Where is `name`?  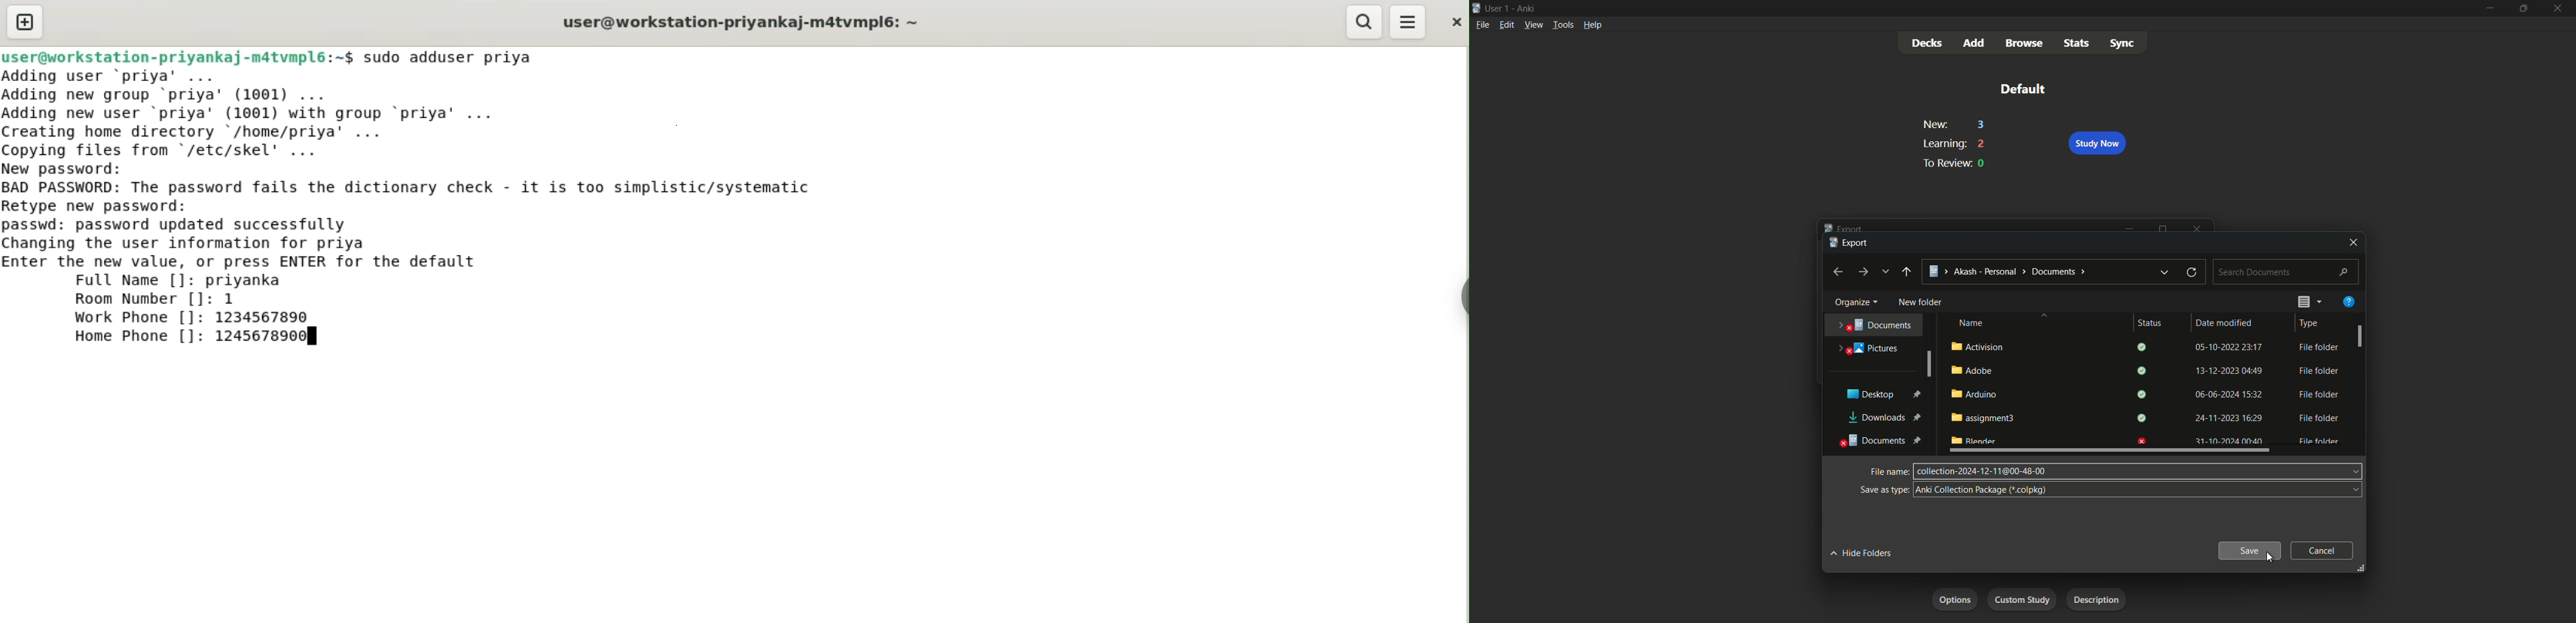
name is located at coordinates (1970, 324).